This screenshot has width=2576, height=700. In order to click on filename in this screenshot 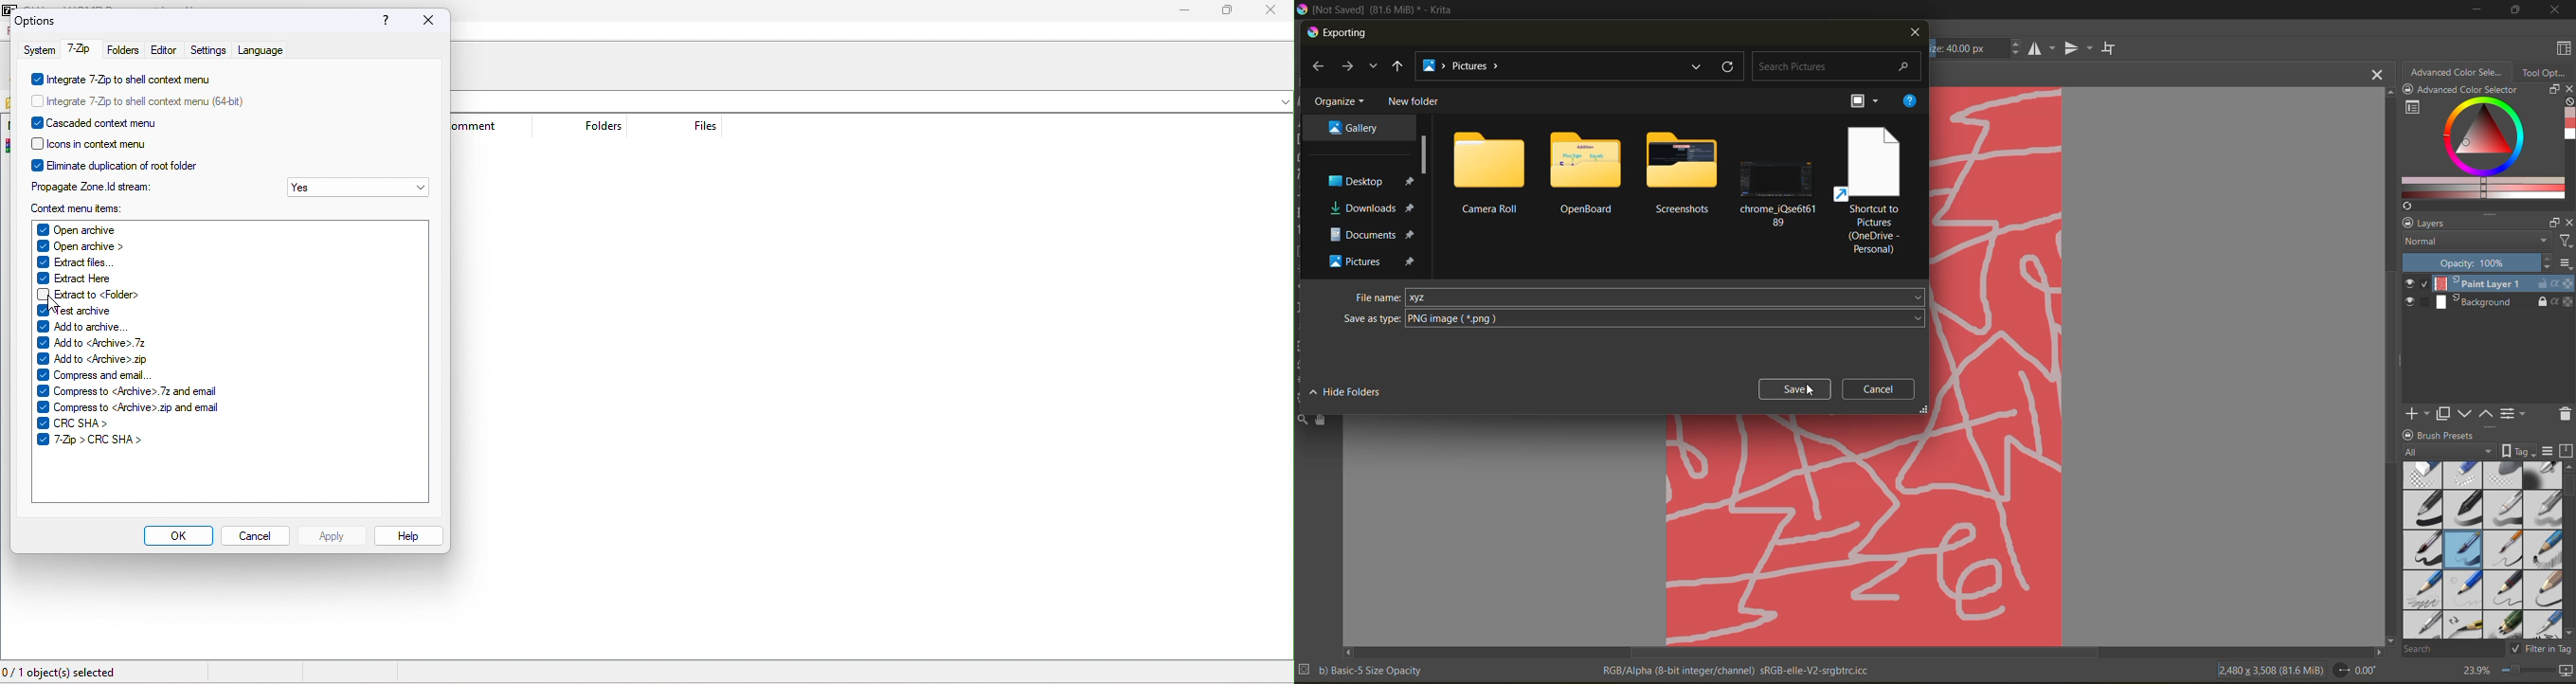, I will do `click(1378, 298)`.